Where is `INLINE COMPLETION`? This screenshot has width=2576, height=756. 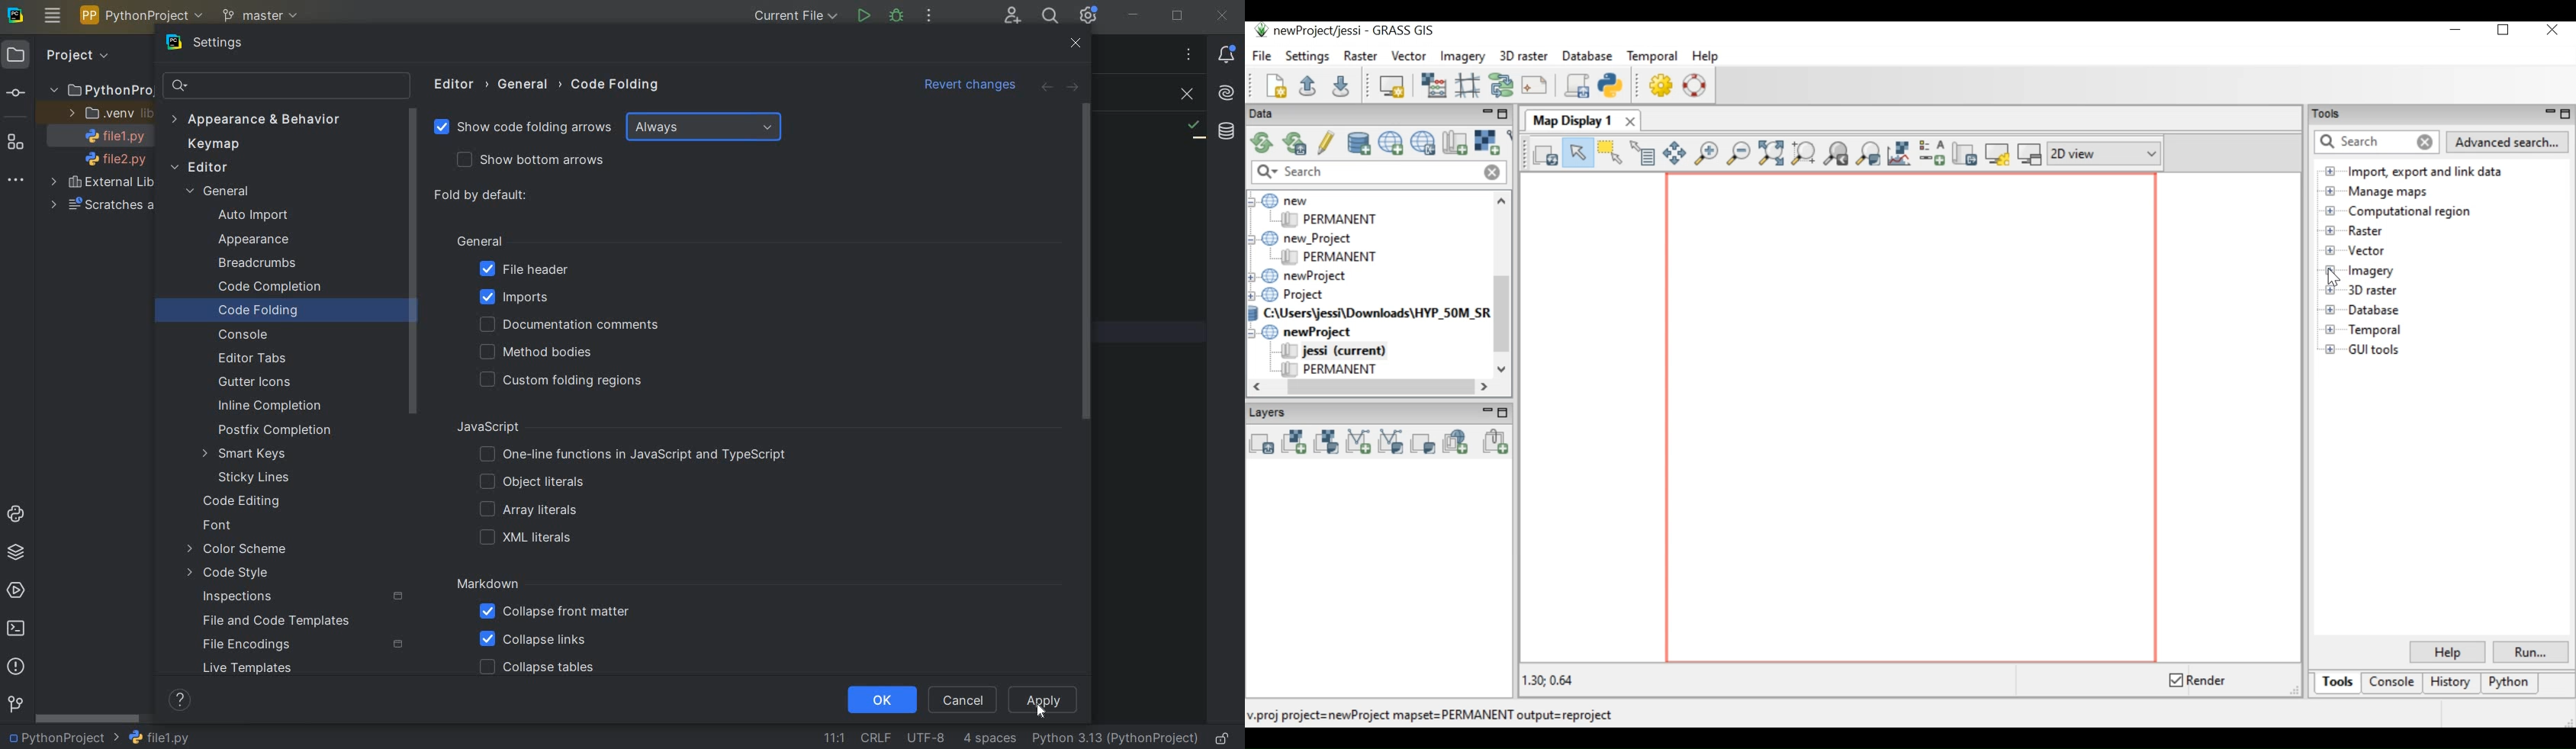 INLINE COMPLETION is located at coordinates (273, 406).